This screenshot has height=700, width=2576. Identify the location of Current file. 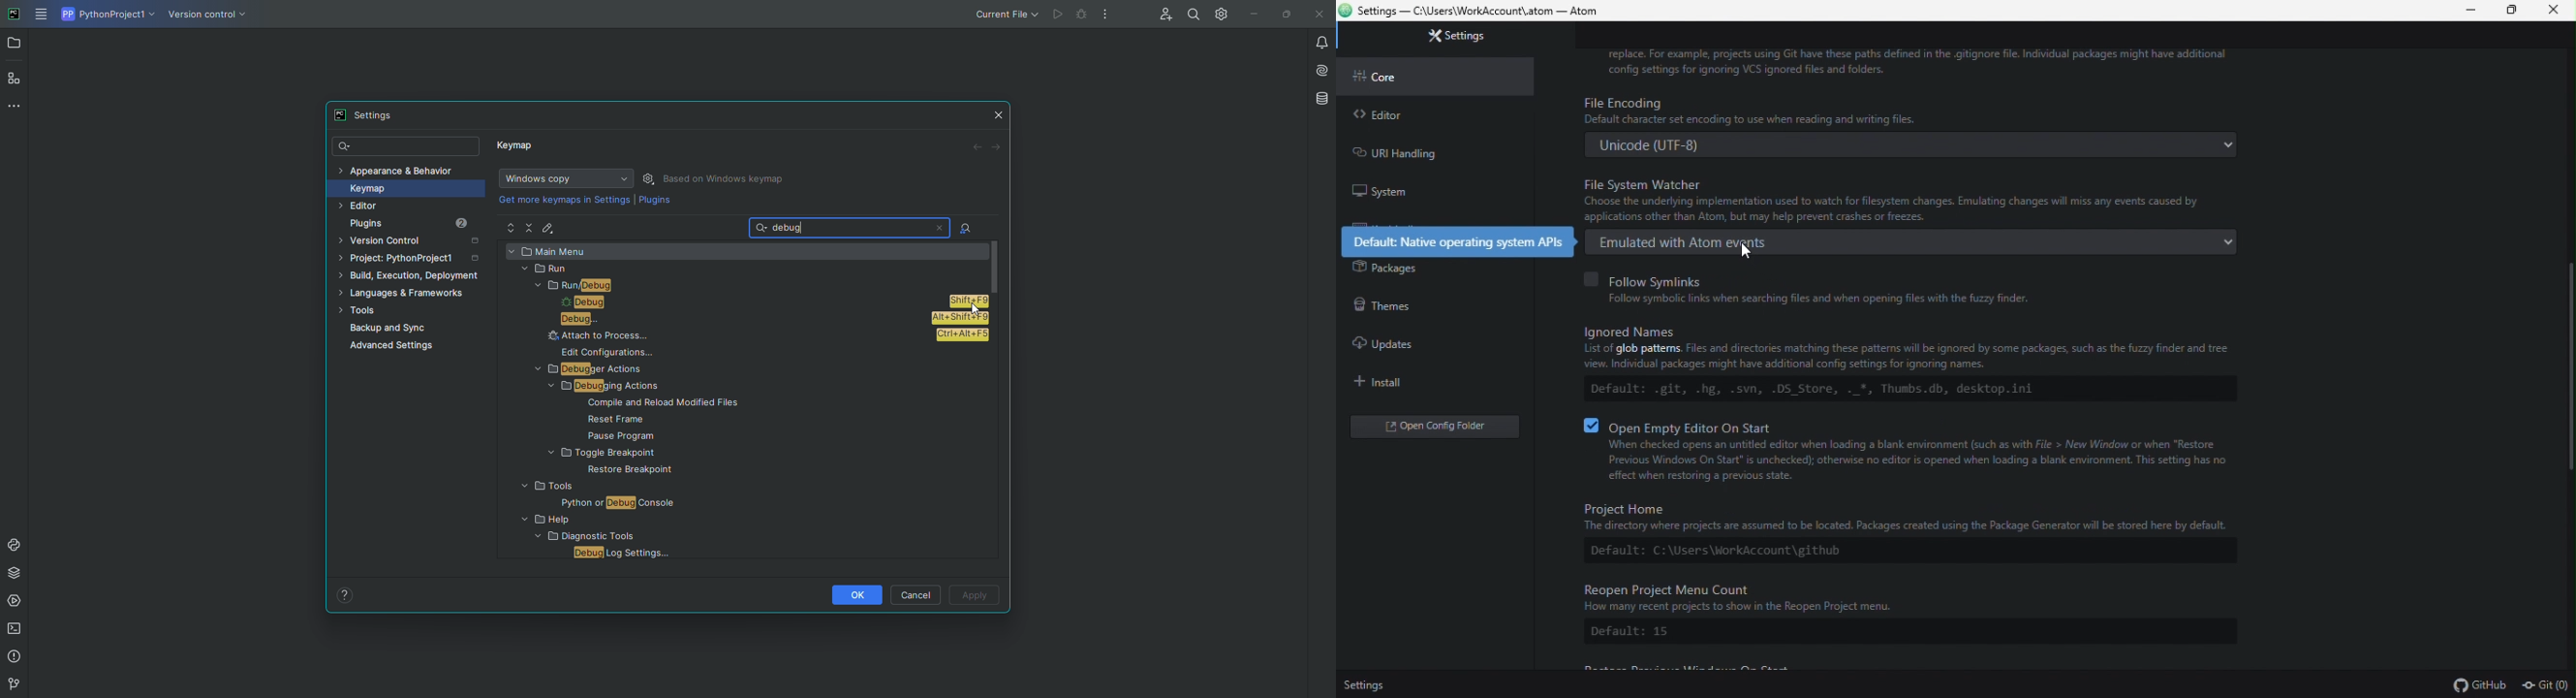
(1006, 14).